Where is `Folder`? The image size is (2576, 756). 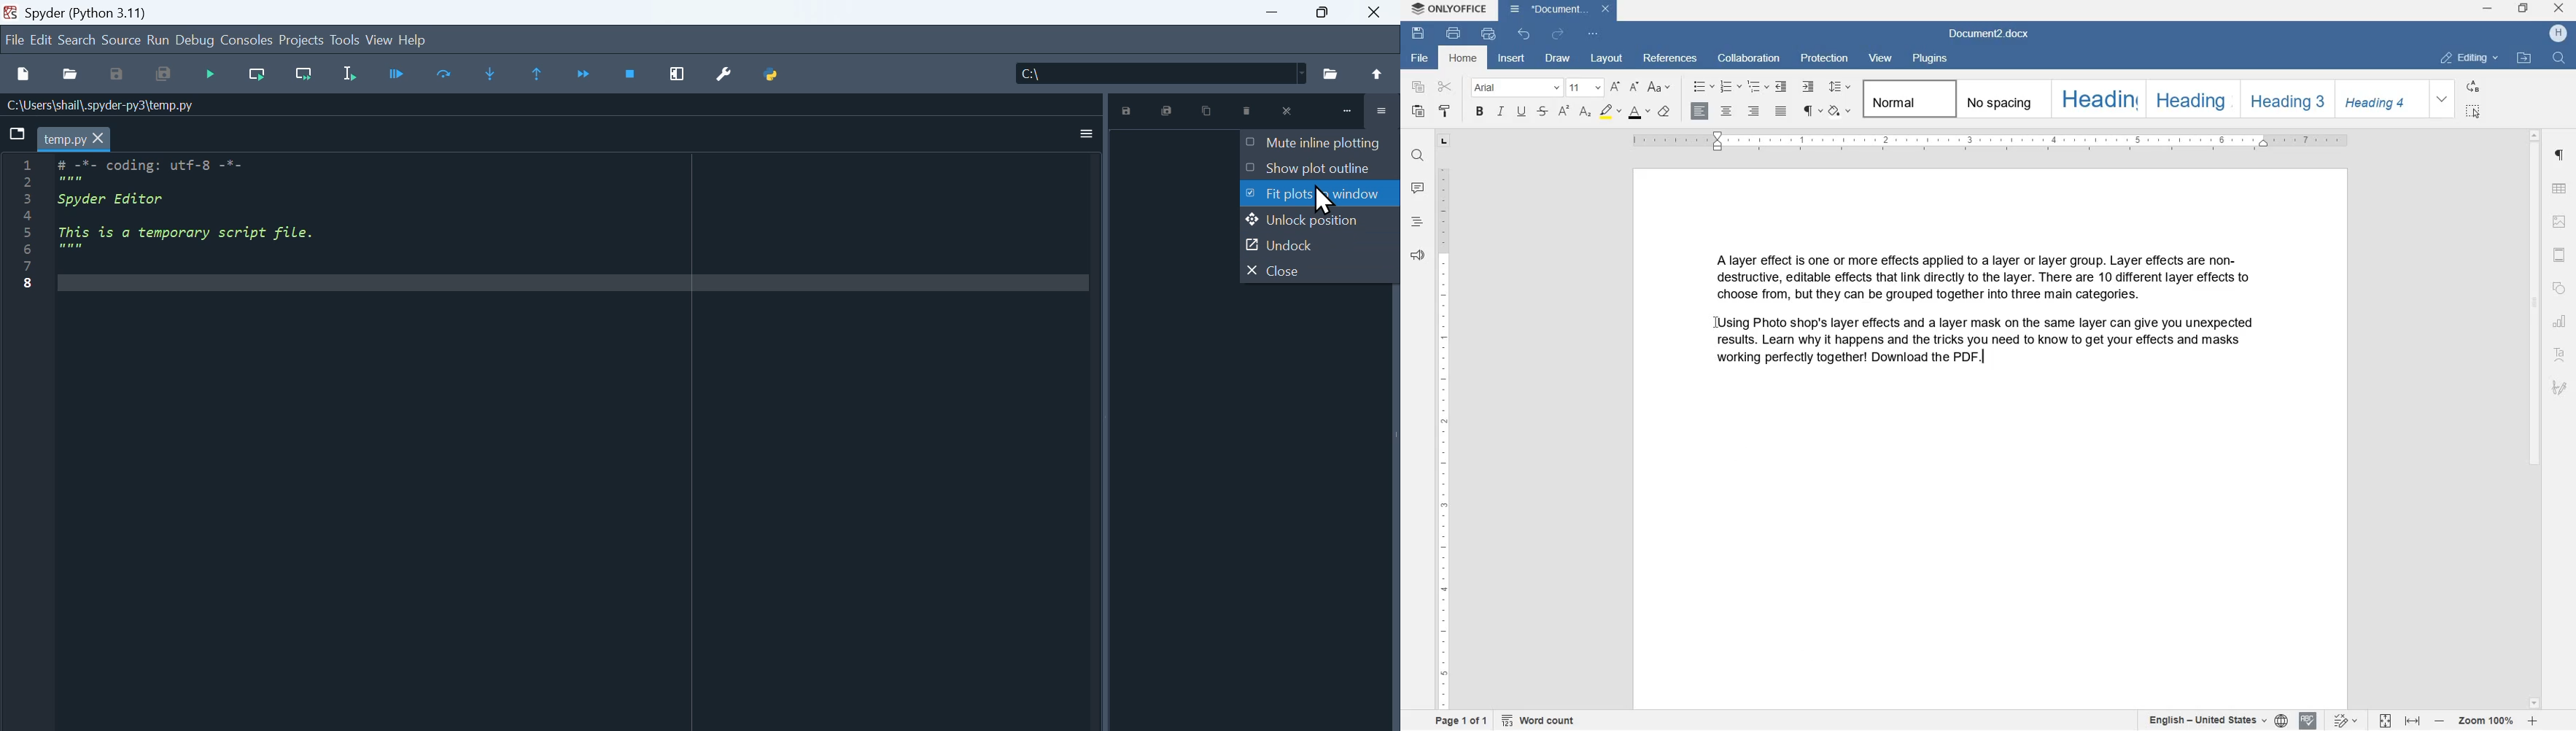 Folder is located at coordinates (1329, 74).